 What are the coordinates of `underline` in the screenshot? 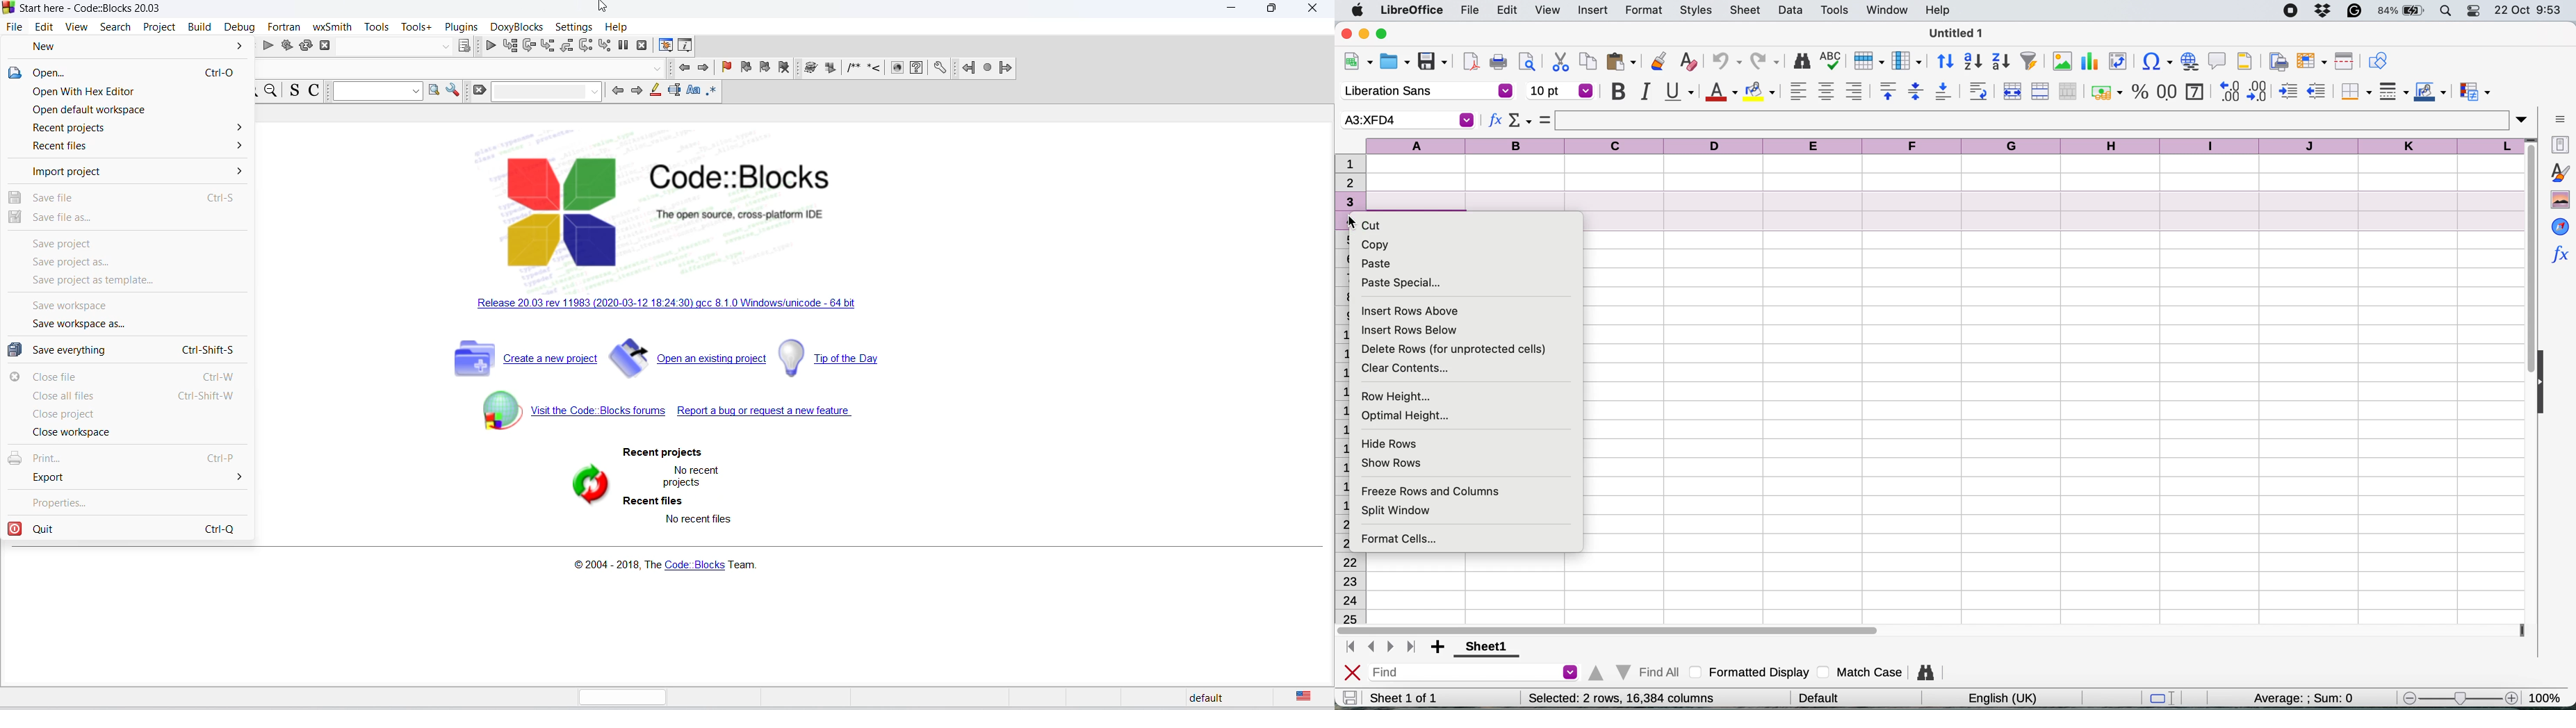 It's located at (1679, 90).